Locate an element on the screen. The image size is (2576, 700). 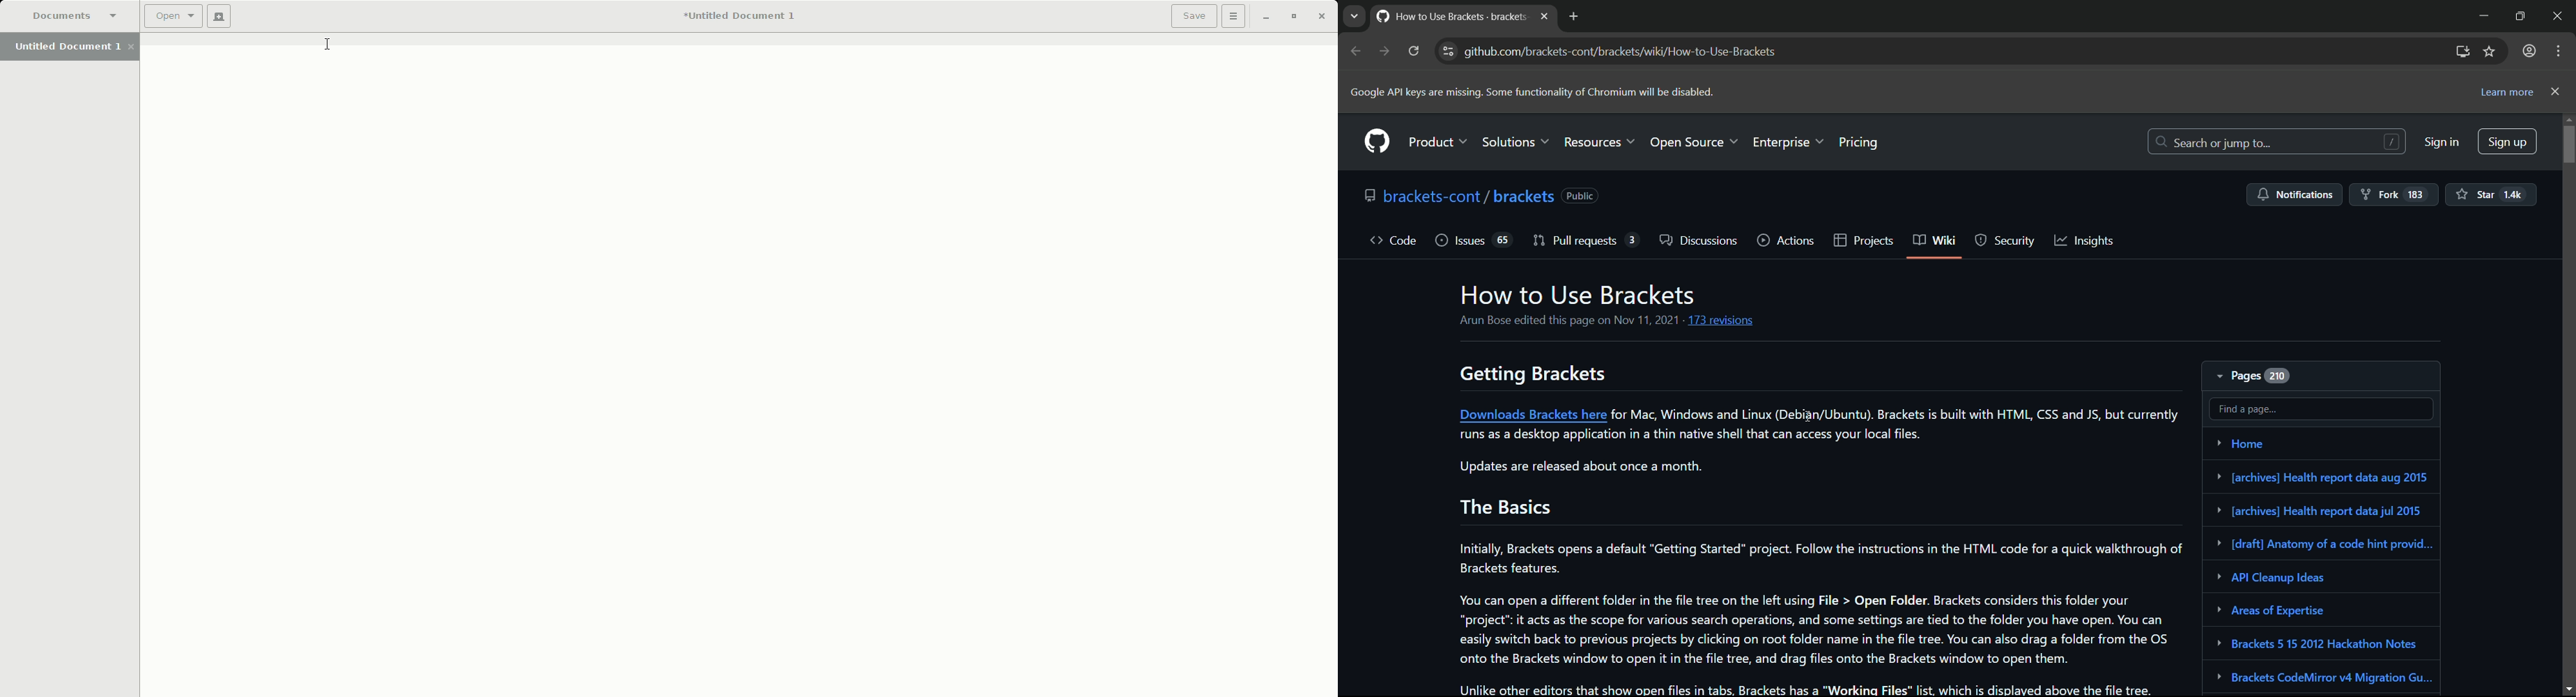
solutions is located at coordinates (1517, 141).